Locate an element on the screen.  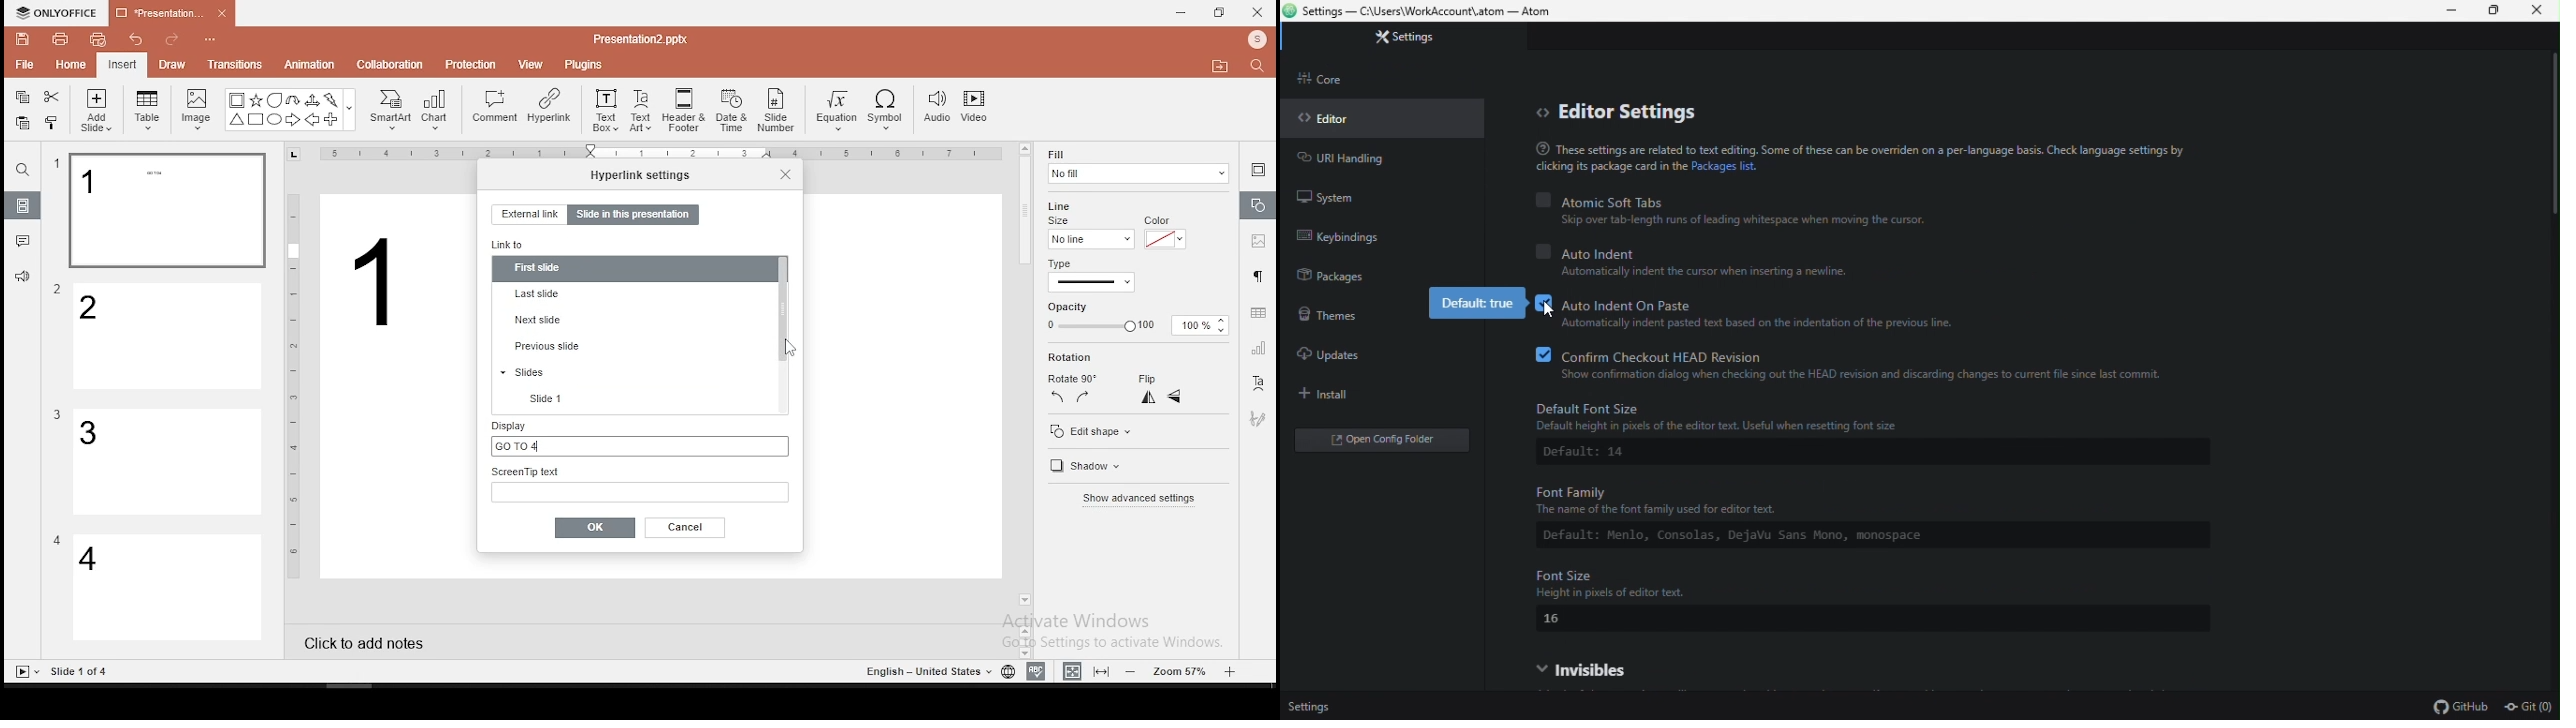
print file is located at coordinates (60, 37).